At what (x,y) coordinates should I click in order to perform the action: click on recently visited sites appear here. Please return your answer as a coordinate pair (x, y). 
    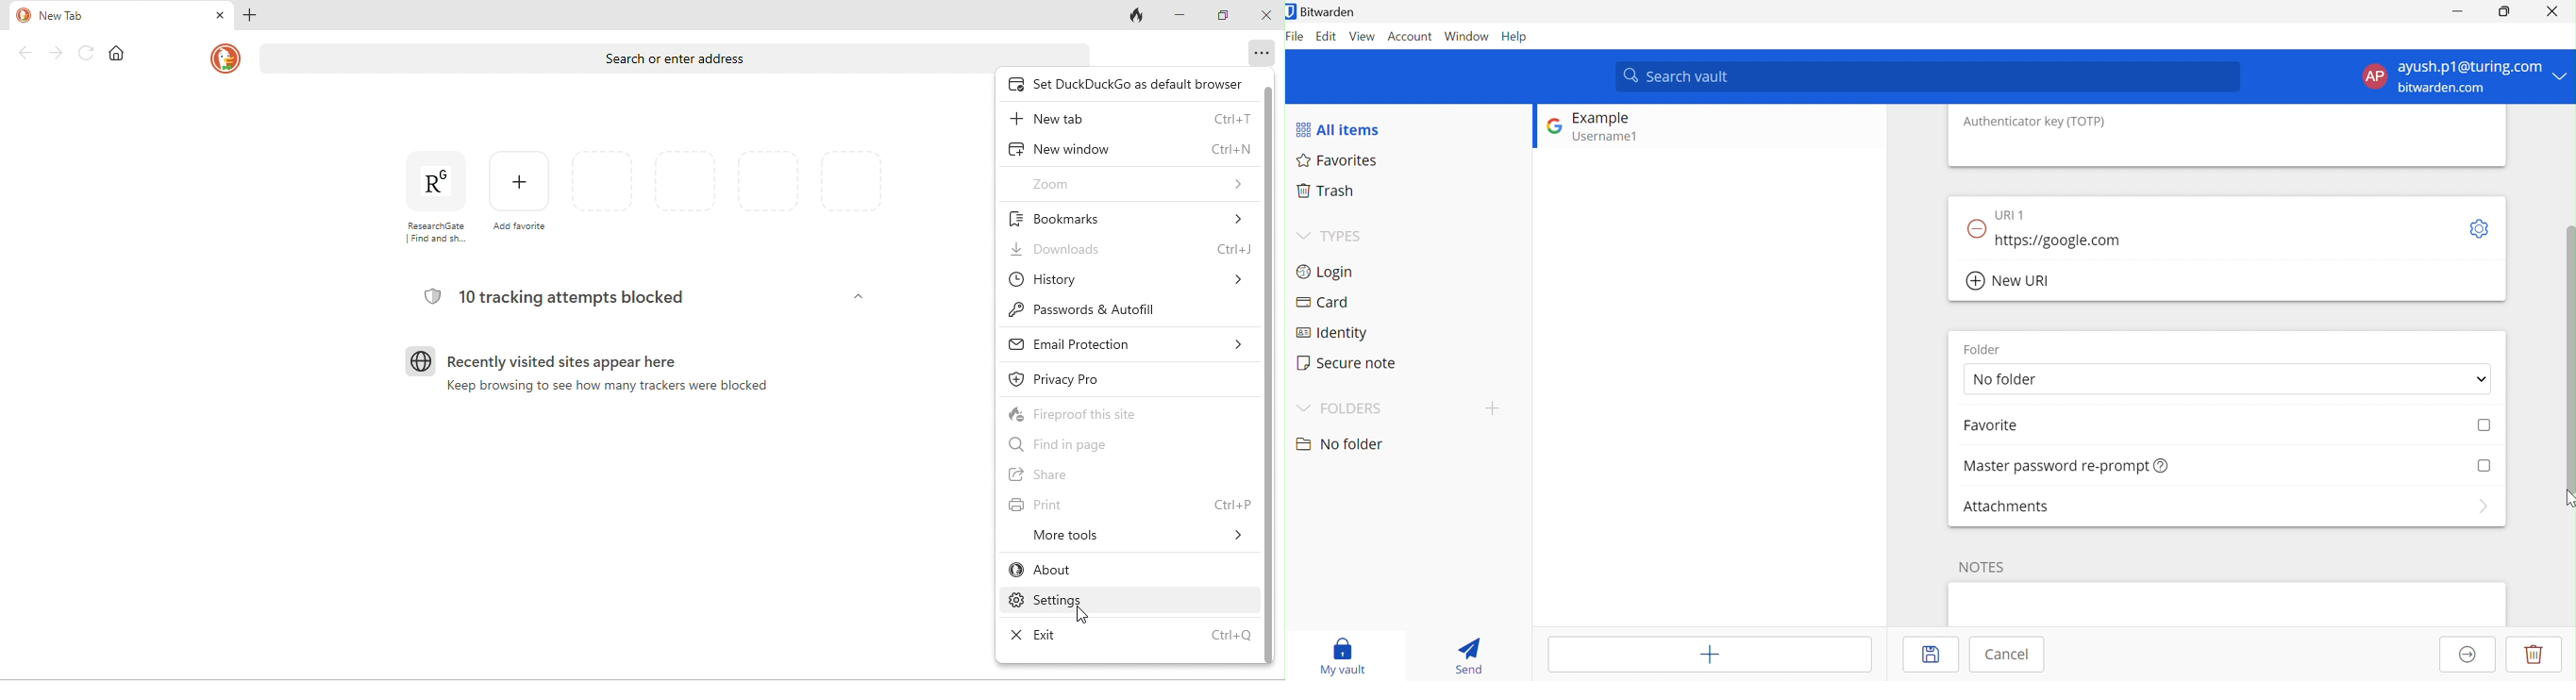
    Looking at the image, I should click on (599, 361).